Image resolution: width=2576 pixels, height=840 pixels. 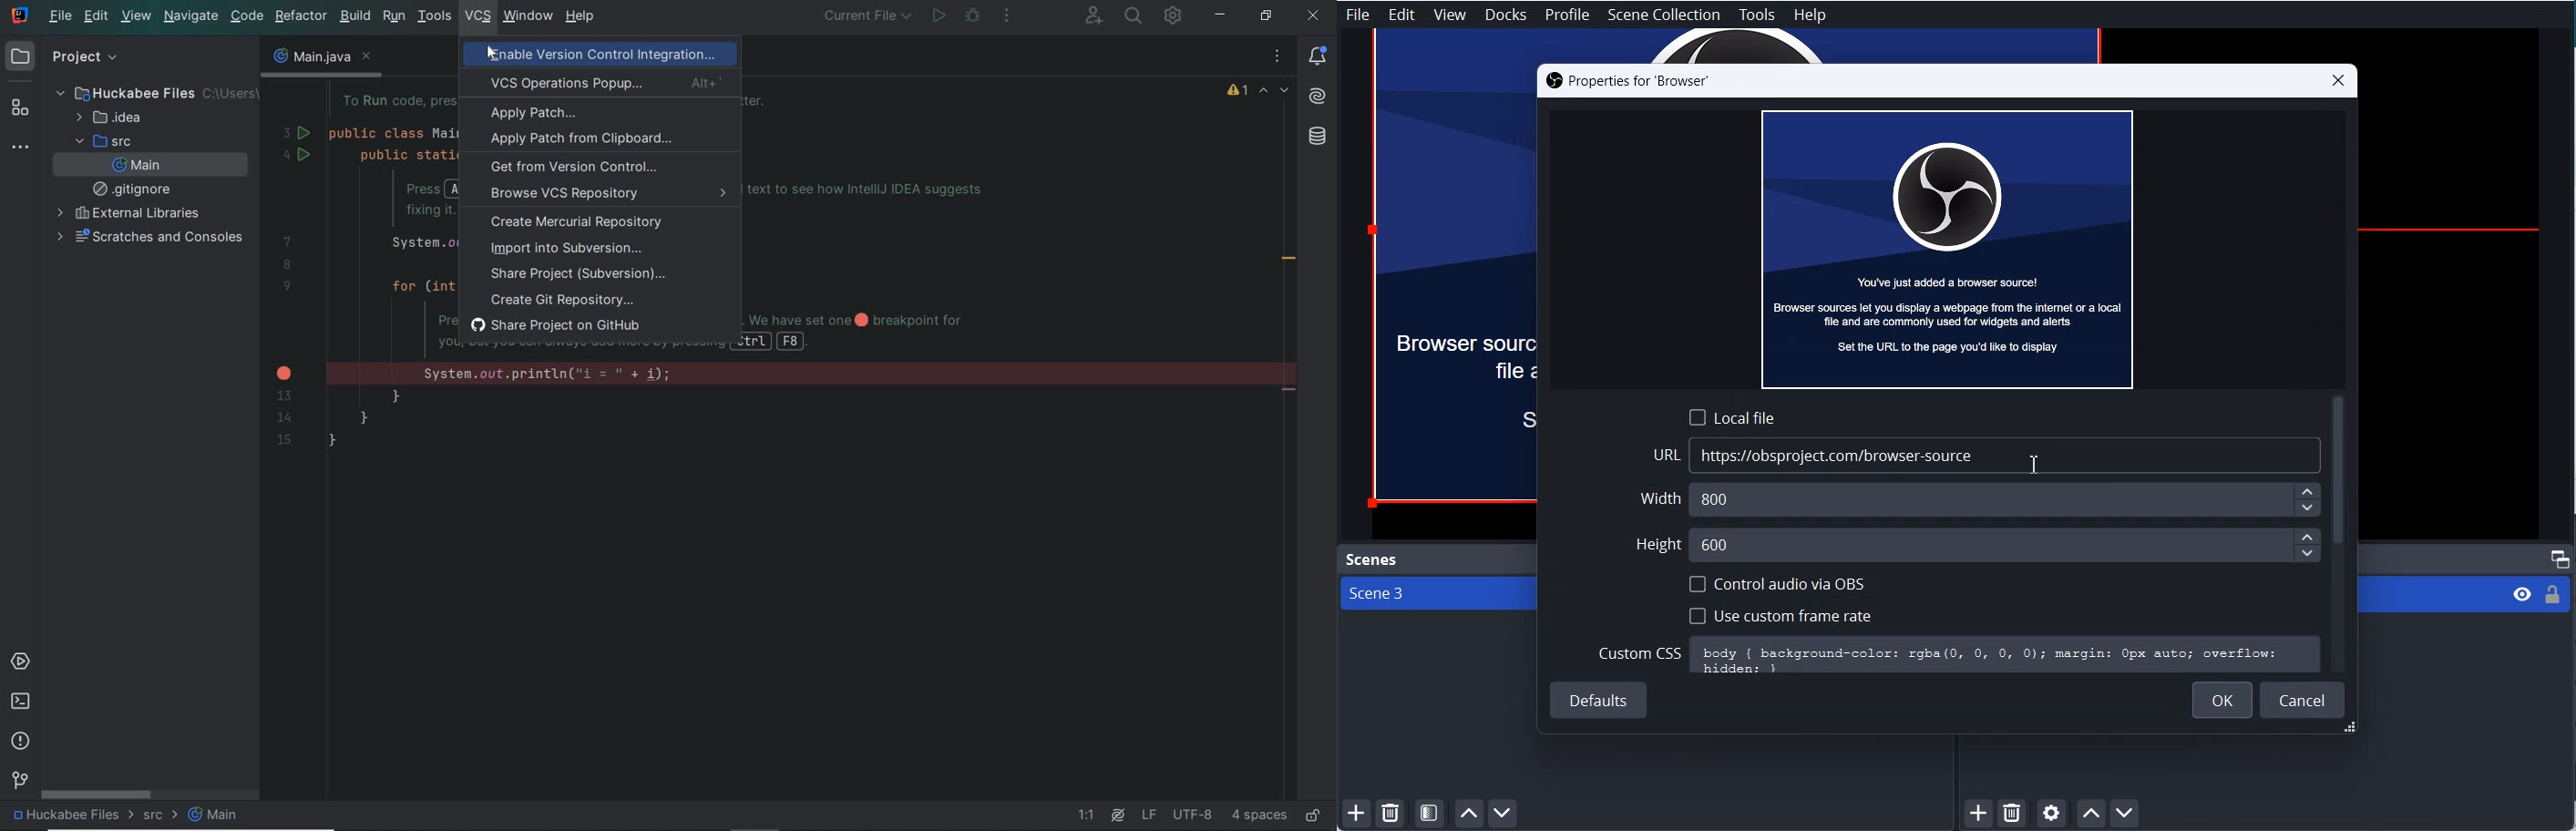 I want to click on Profile, so click(x=1568, y=15).